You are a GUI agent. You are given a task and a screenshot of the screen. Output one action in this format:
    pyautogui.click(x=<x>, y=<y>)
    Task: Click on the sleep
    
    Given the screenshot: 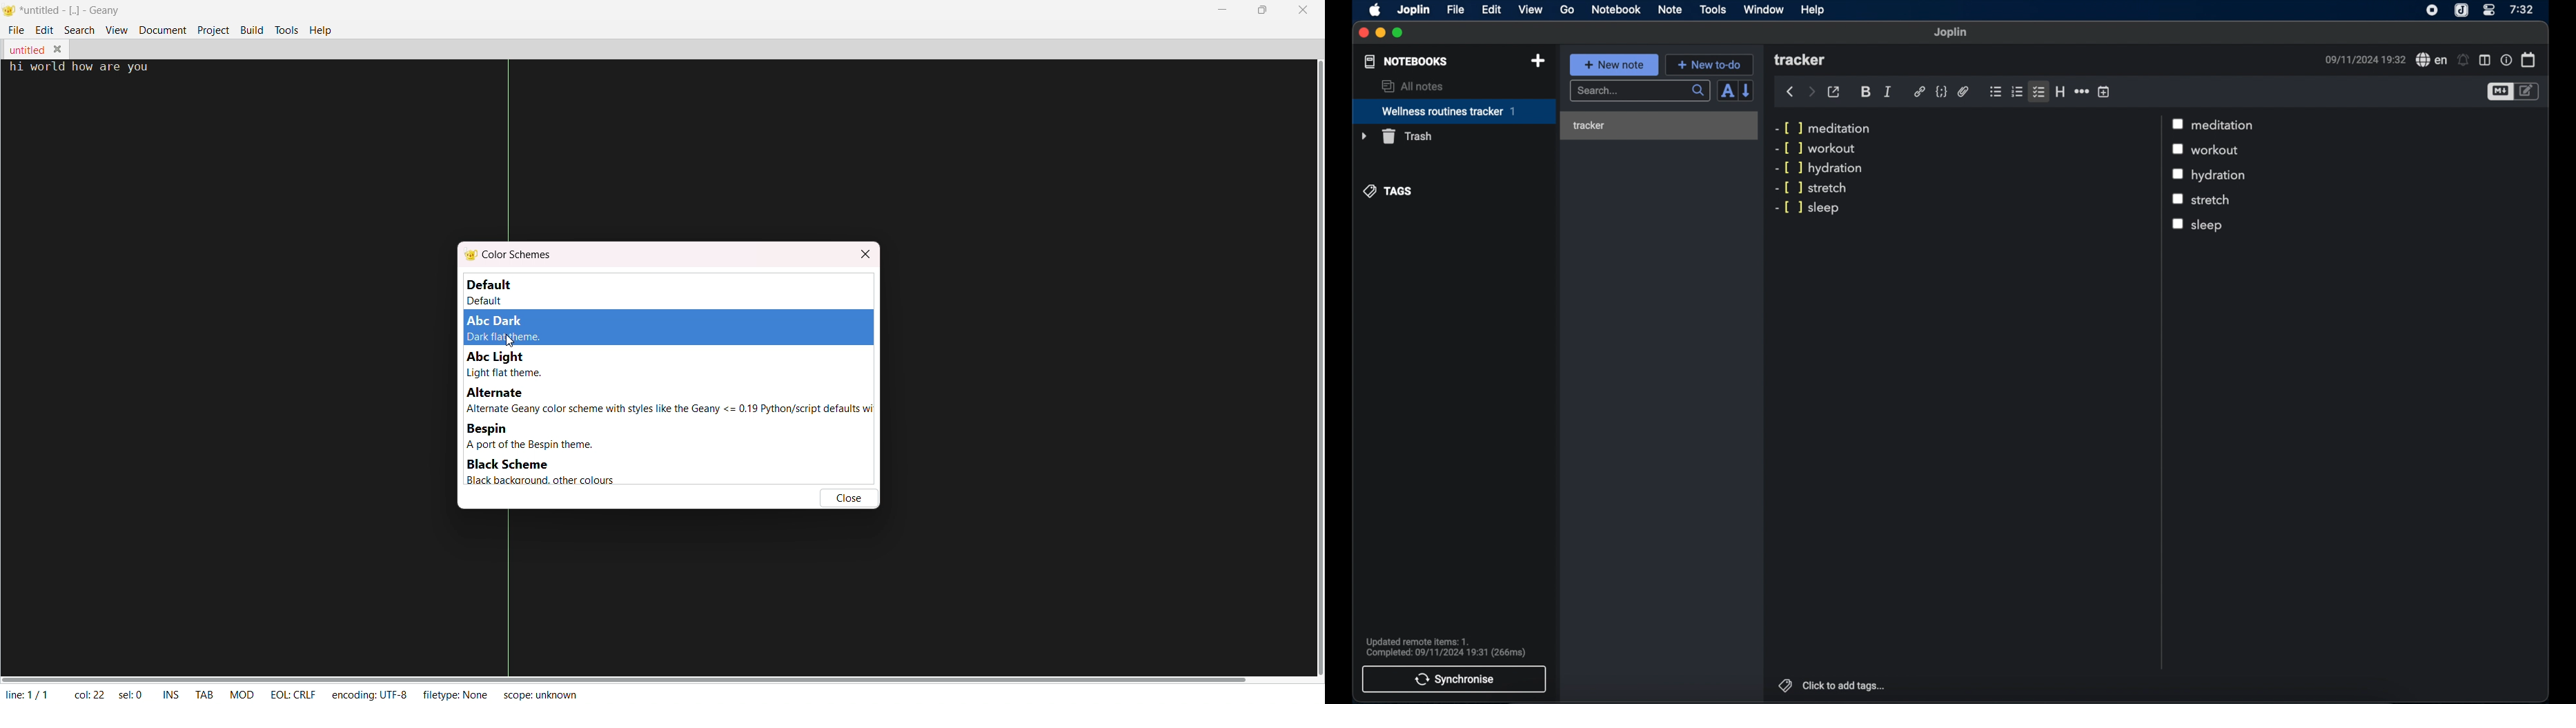 What is the action you would take?
    pyautogui.click(x=2225, y=226)
    